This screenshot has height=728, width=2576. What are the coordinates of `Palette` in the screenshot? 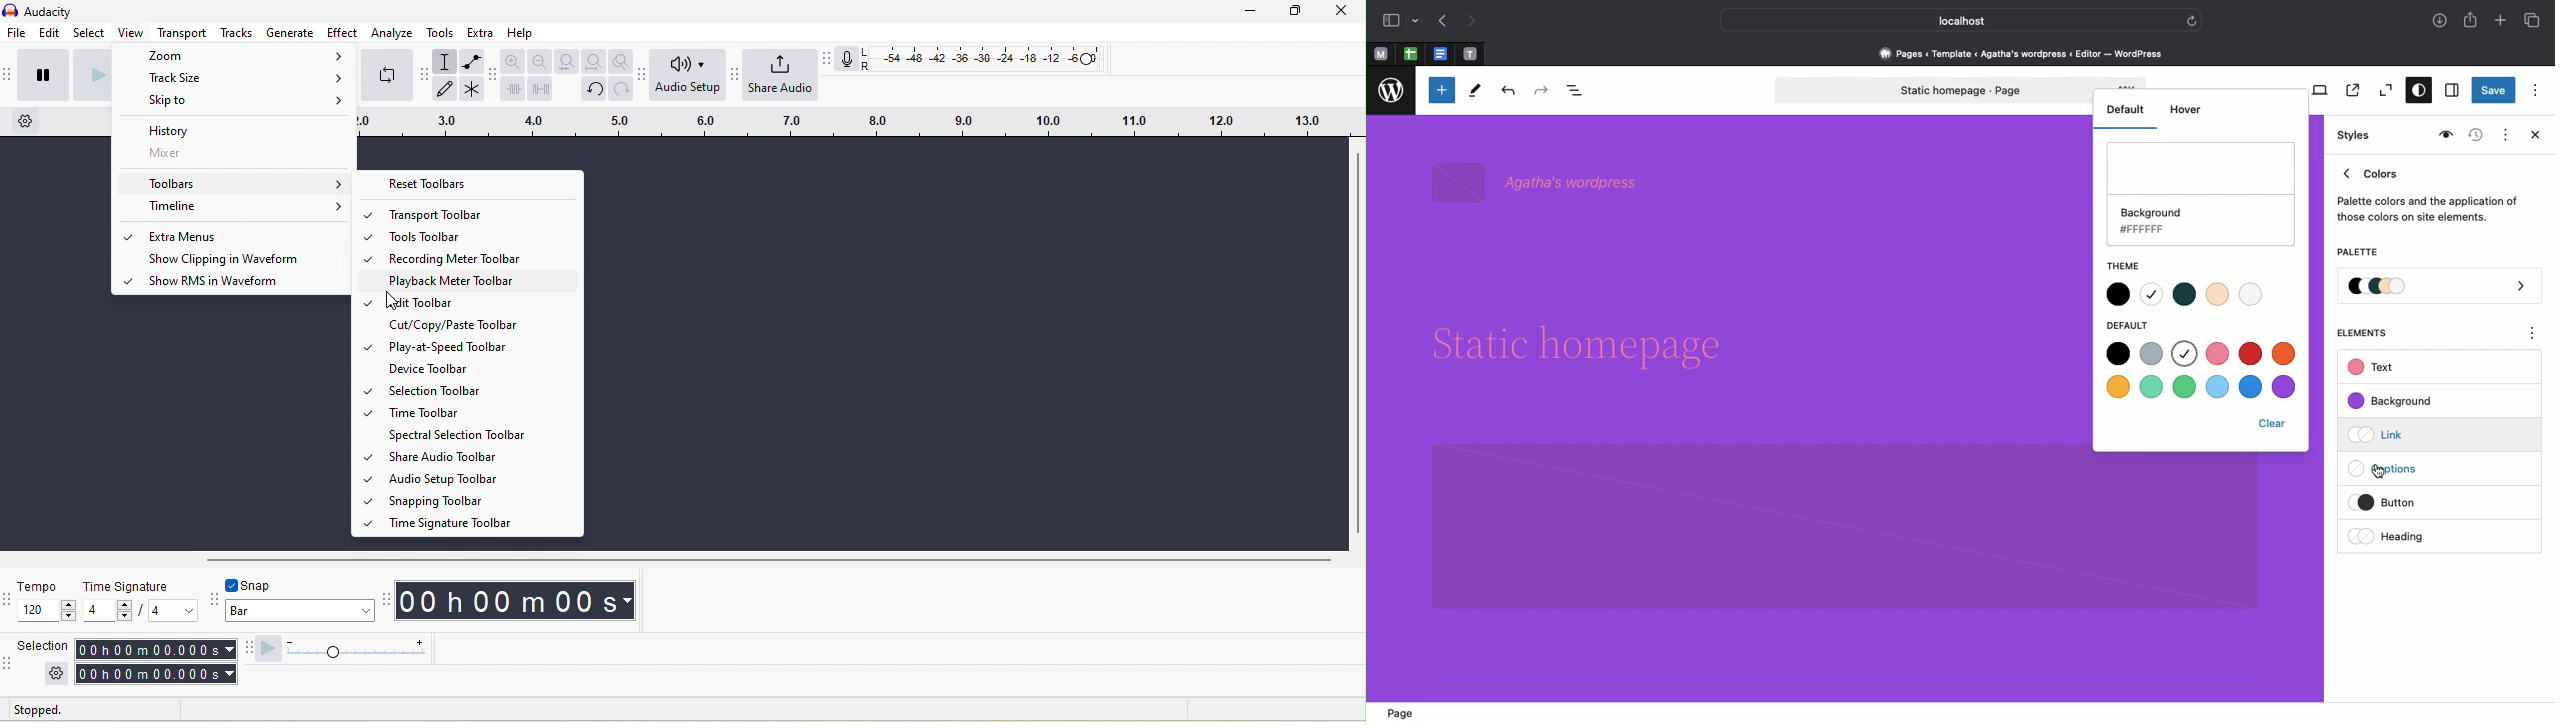 It's located at (2357, 254).